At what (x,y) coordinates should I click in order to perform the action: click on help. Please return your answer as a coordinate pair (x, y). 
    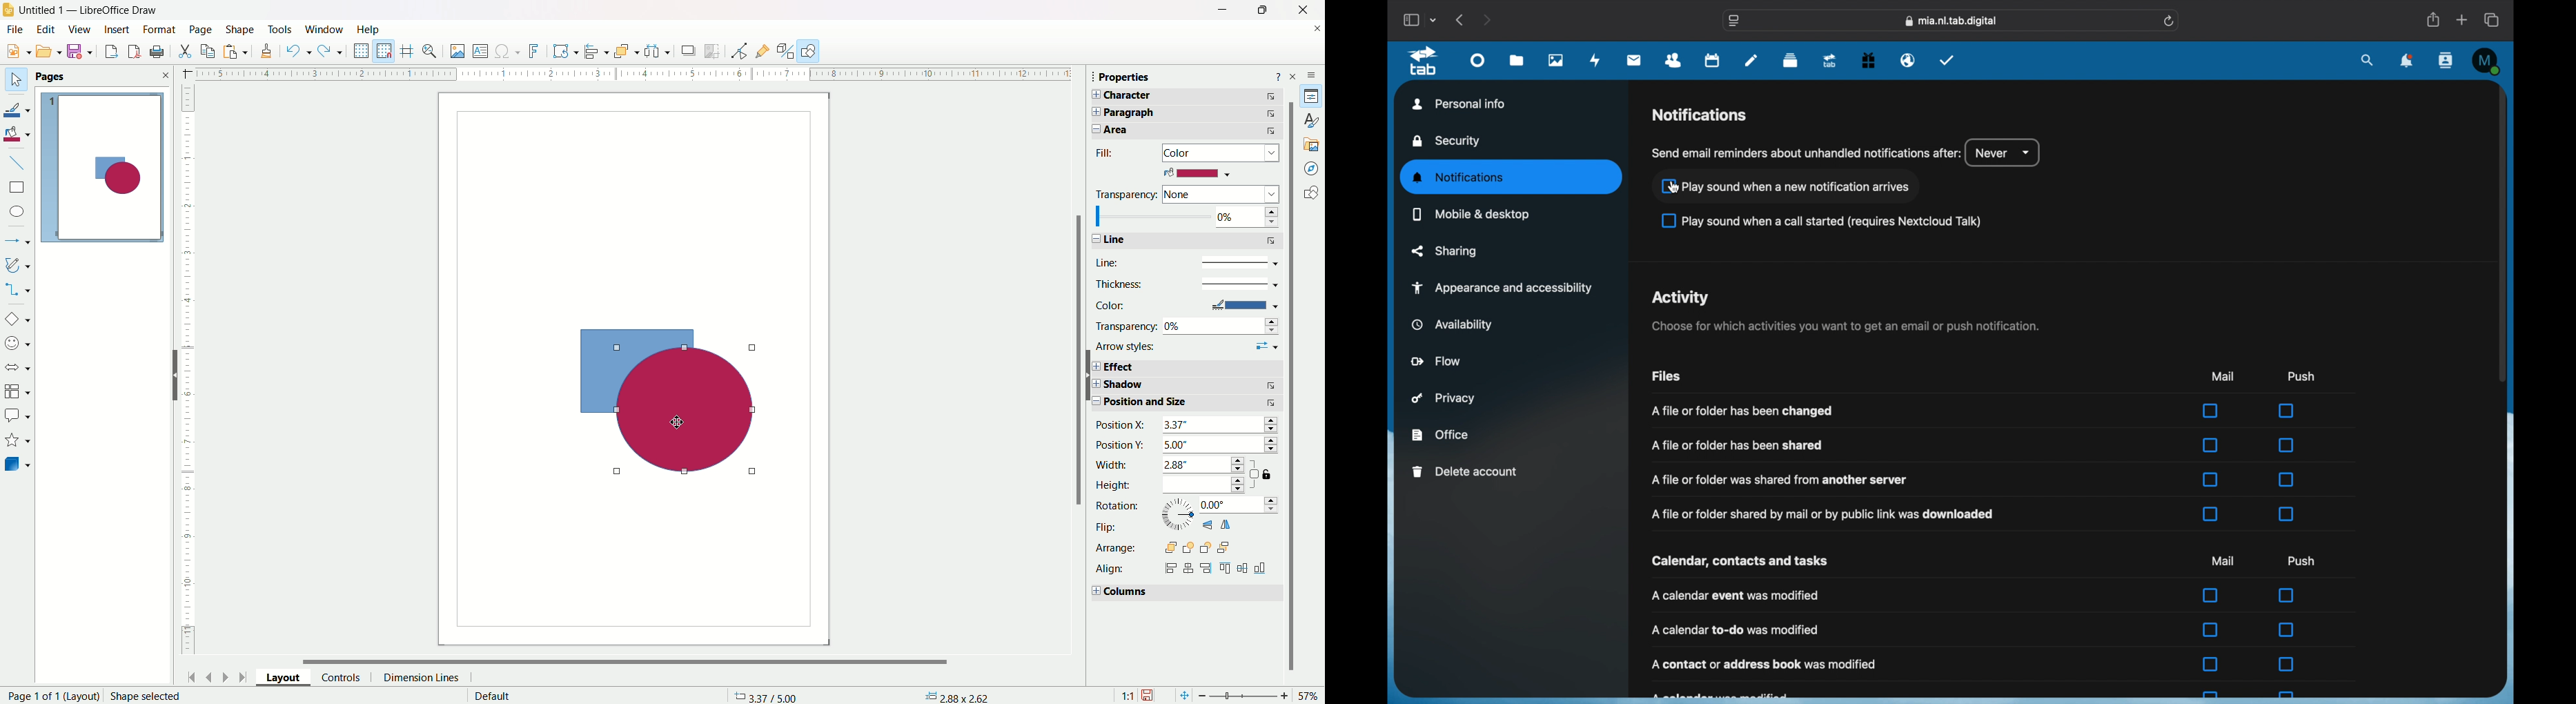
    Looking at the image, I should click on (1277, 75).